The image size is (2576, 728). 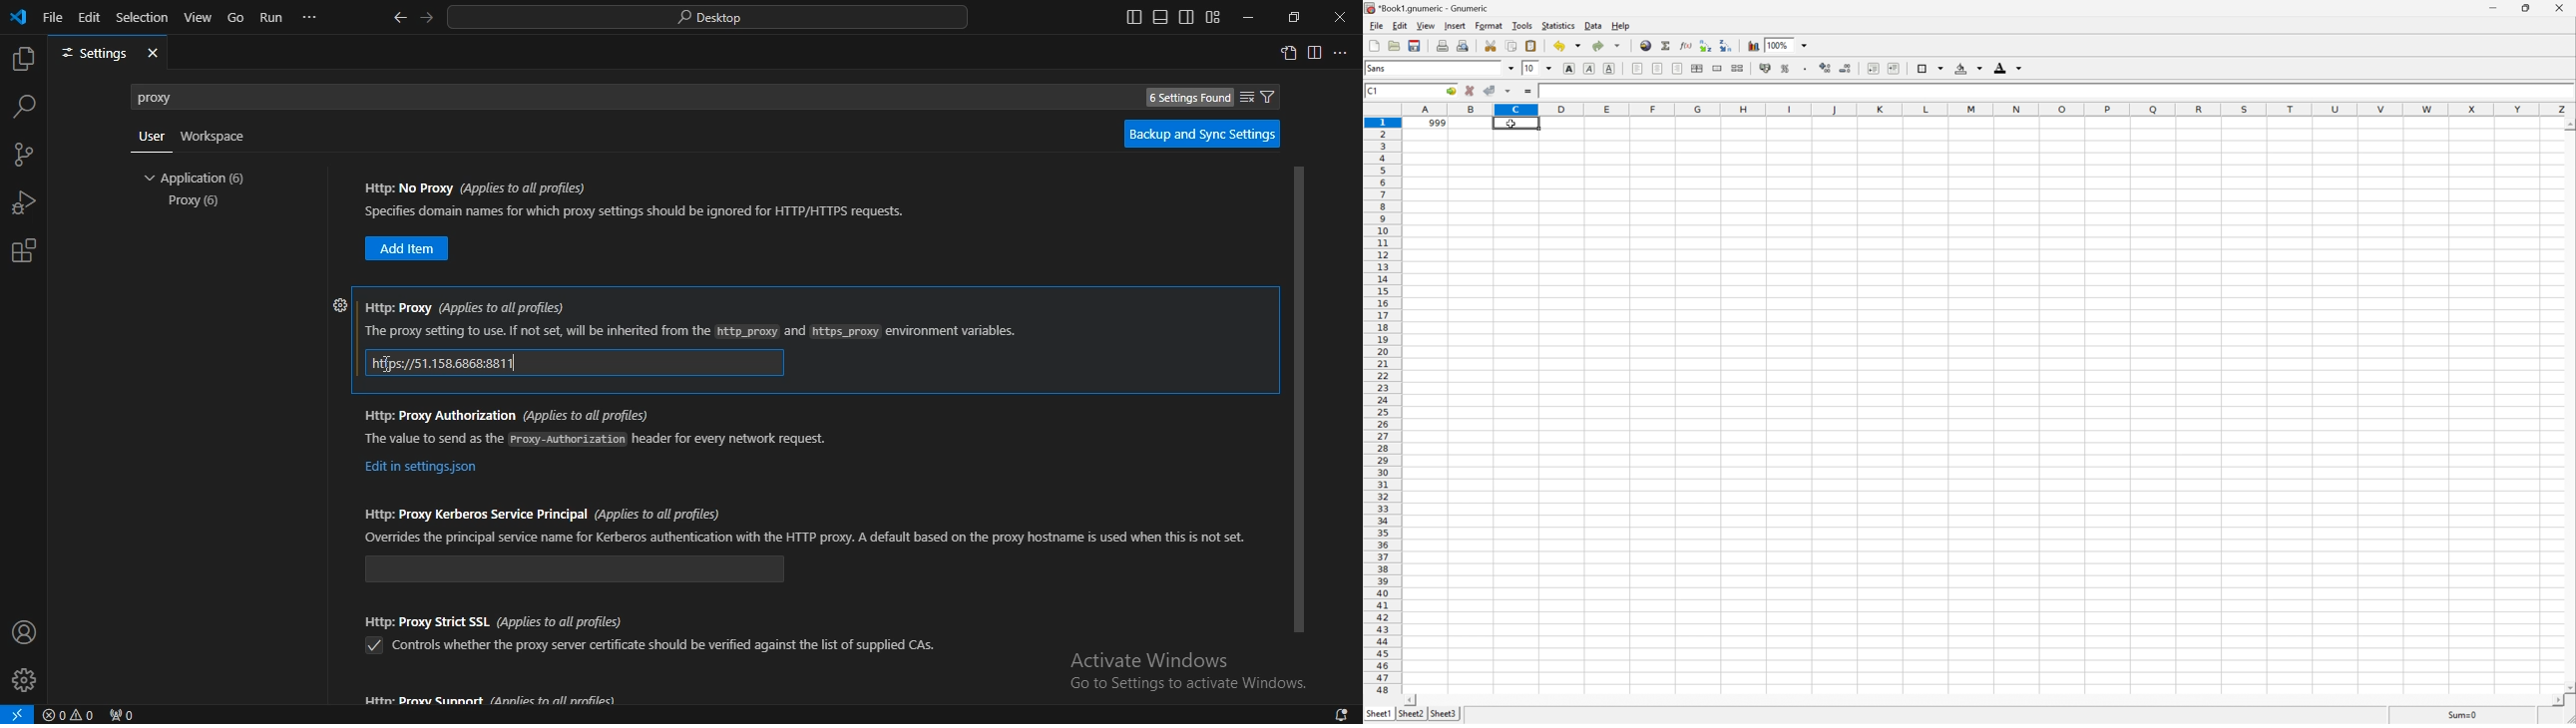 I want to click on Zoom, so click(x=1793, y=45).